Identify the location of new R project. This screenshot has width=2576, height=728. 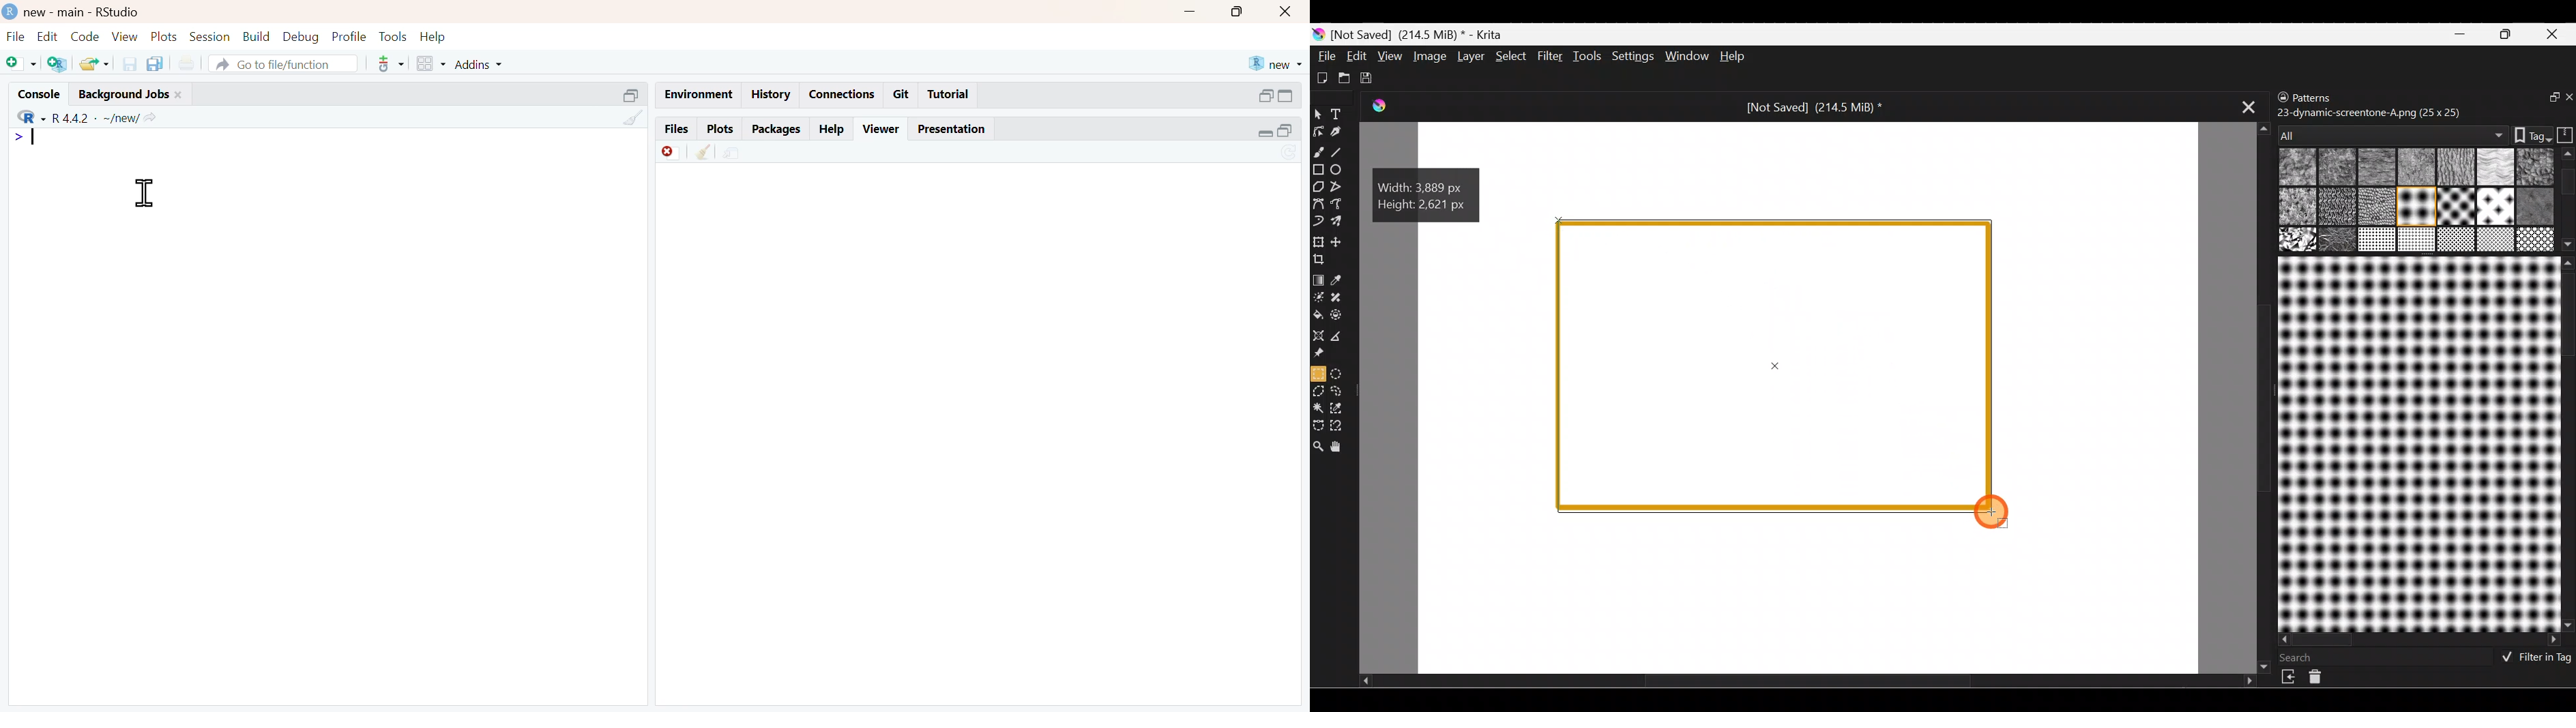
(1276, 61).